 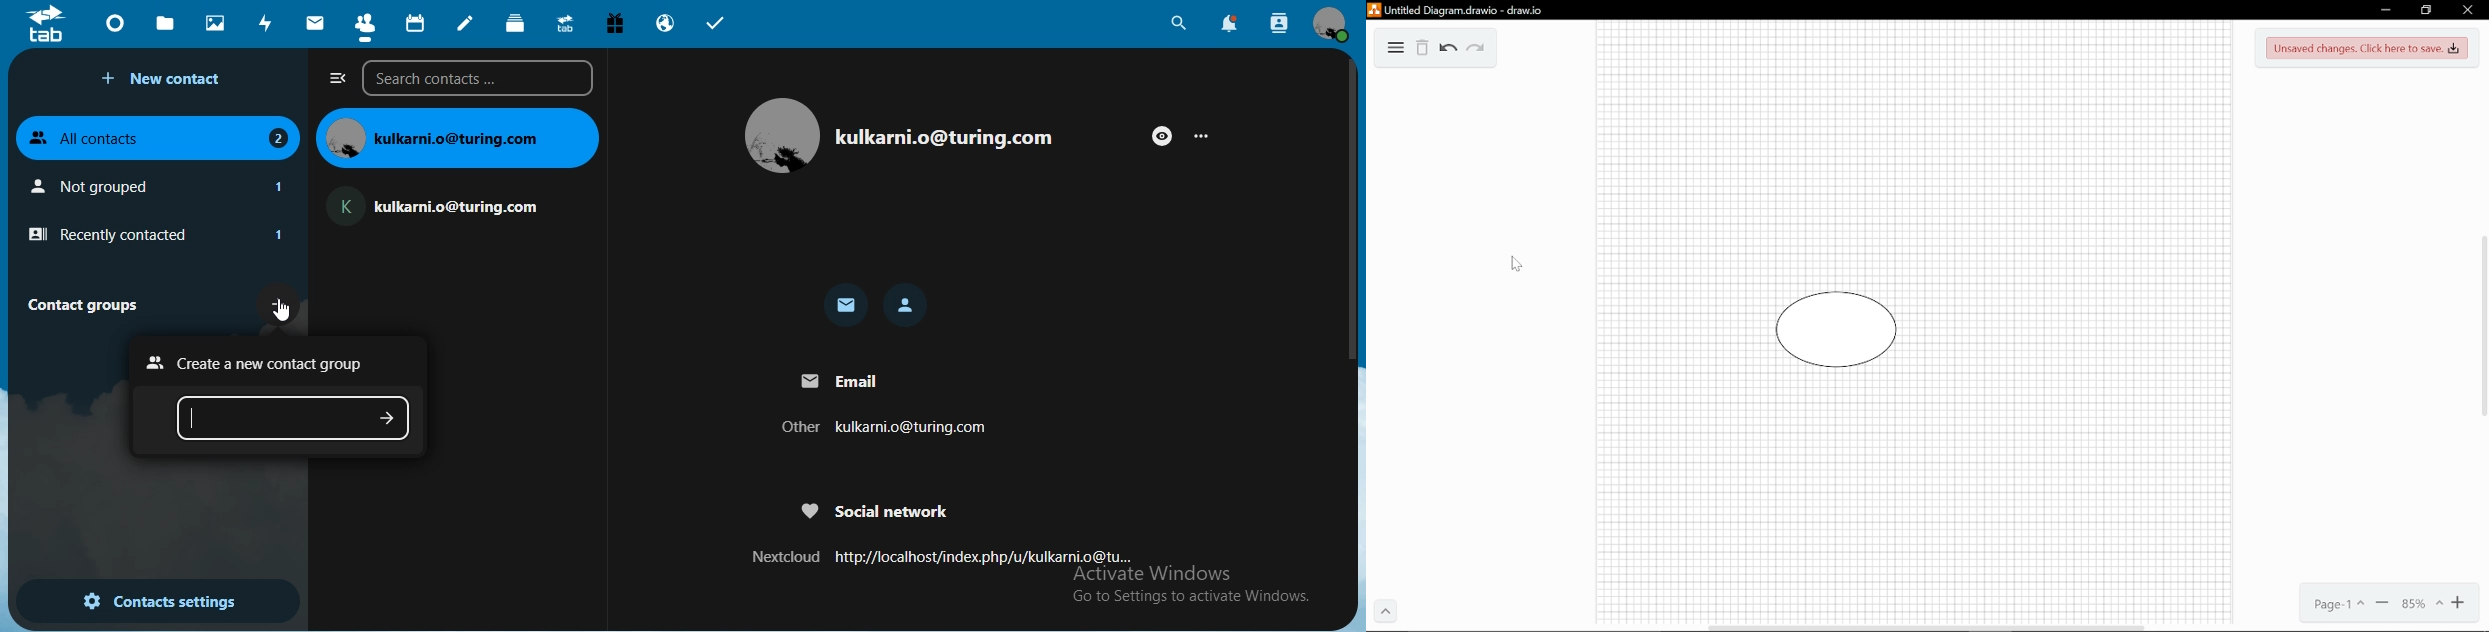 I want to click on synology, so click(x=565, y=22).